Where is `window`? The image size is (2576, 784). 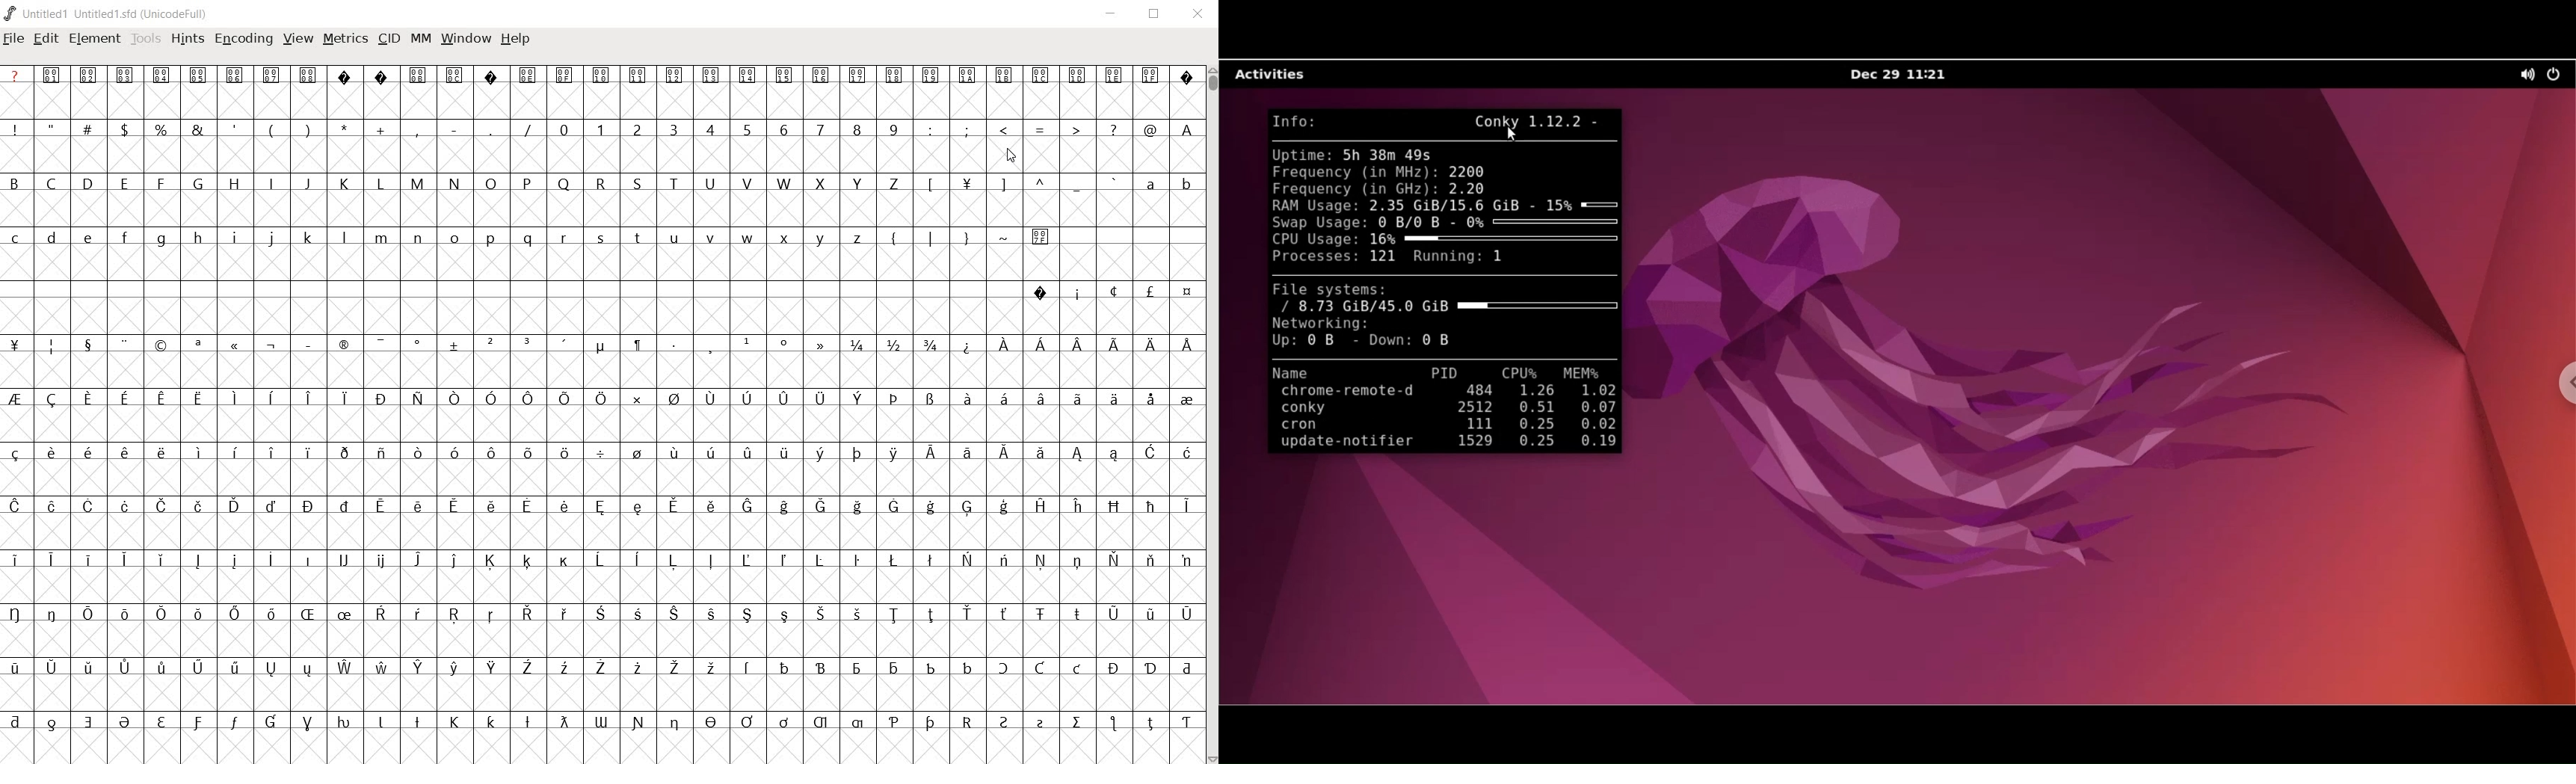 window is located at coordinates (466, 40).